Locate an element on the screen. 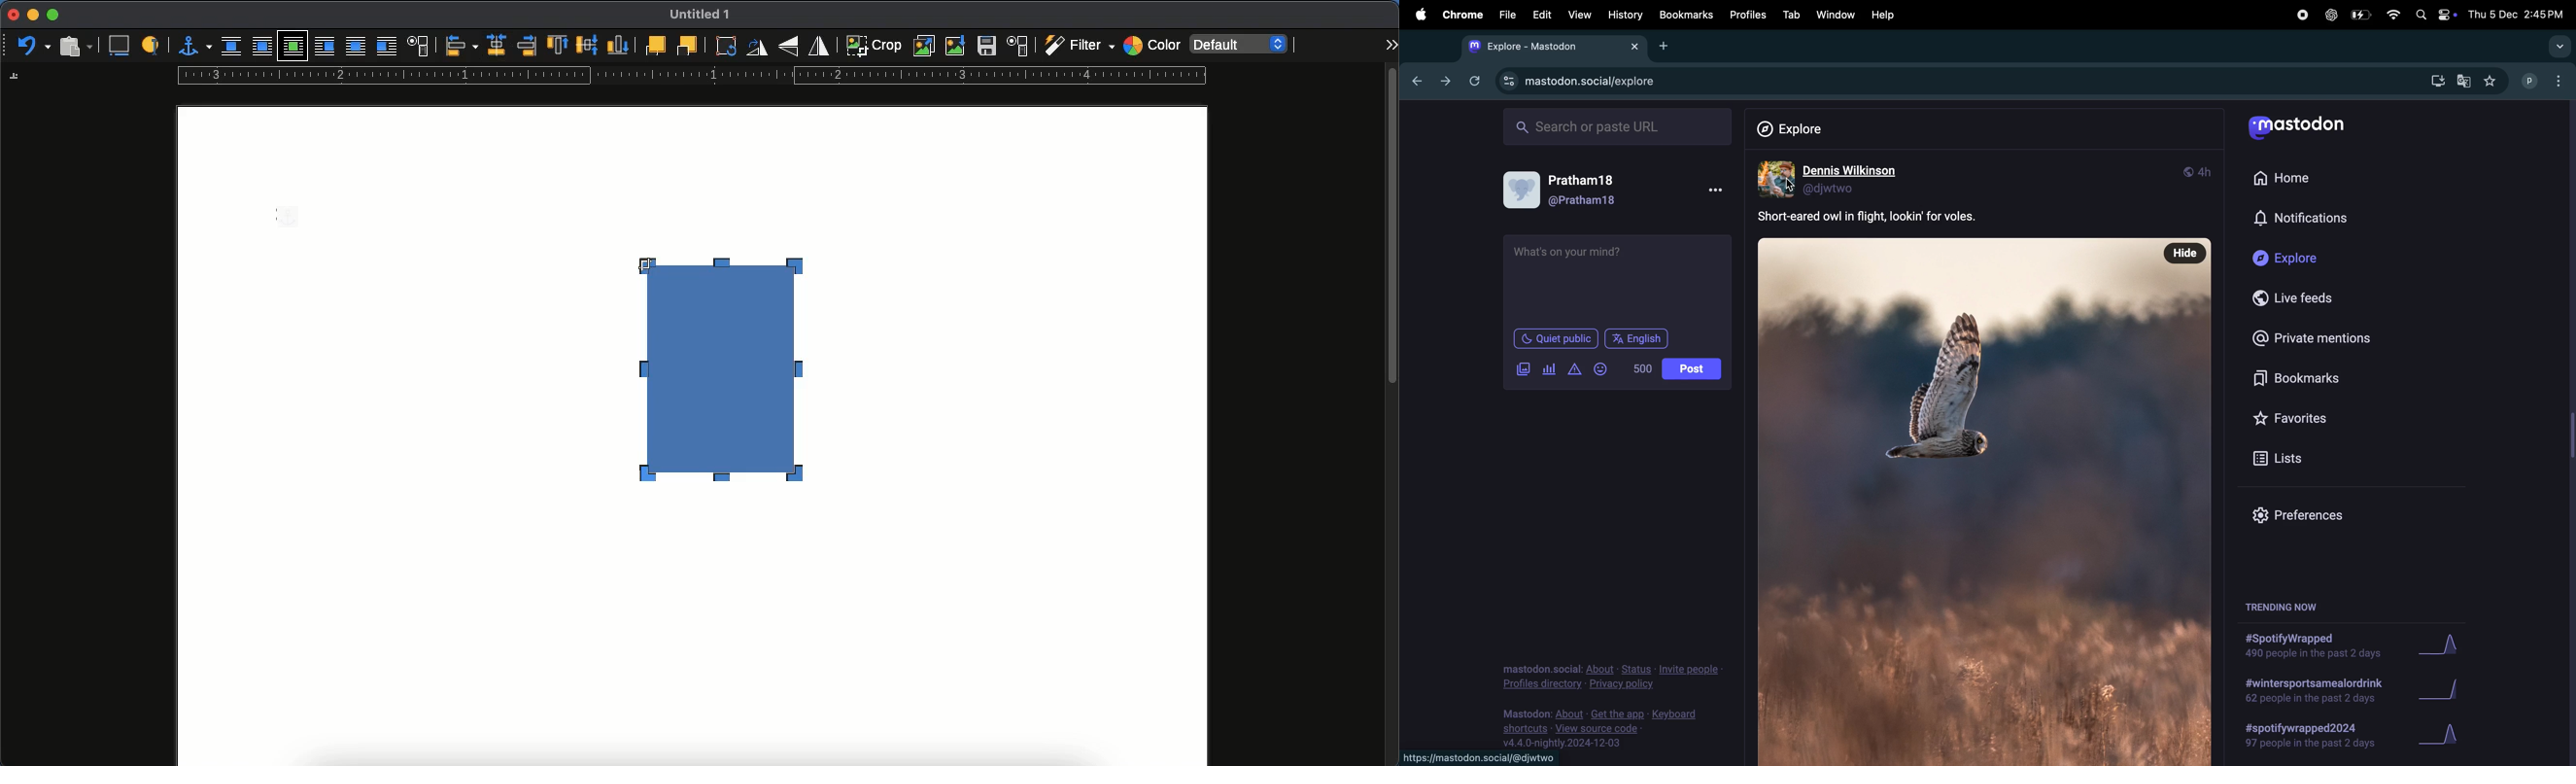 Image resolution: width=2576 pixels, height=784 pixels. middle to anchor is located at coordinates (588, 45).